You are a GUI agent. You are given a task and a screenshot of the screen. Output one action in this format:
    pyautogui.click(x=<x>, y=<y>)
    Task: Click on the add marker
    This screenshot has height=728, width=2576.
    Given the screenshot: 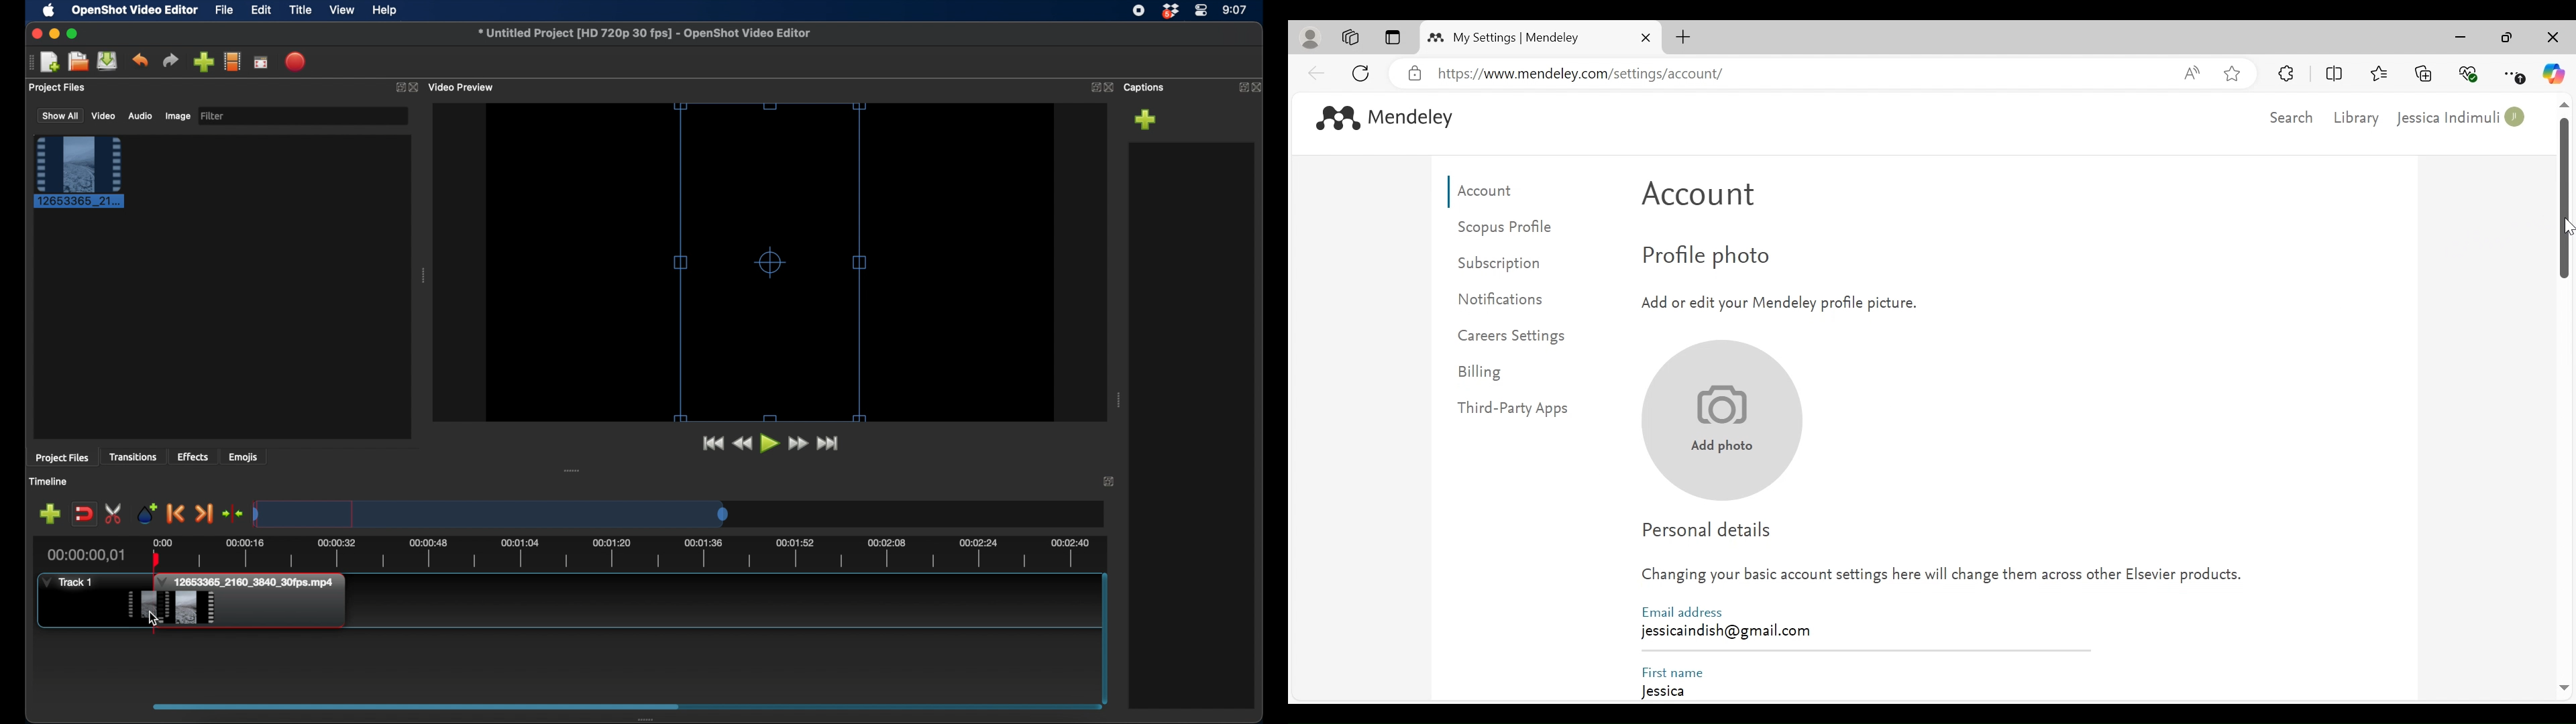 What is the action you would take?
    pyautogui.click(x=148, y=514)
    